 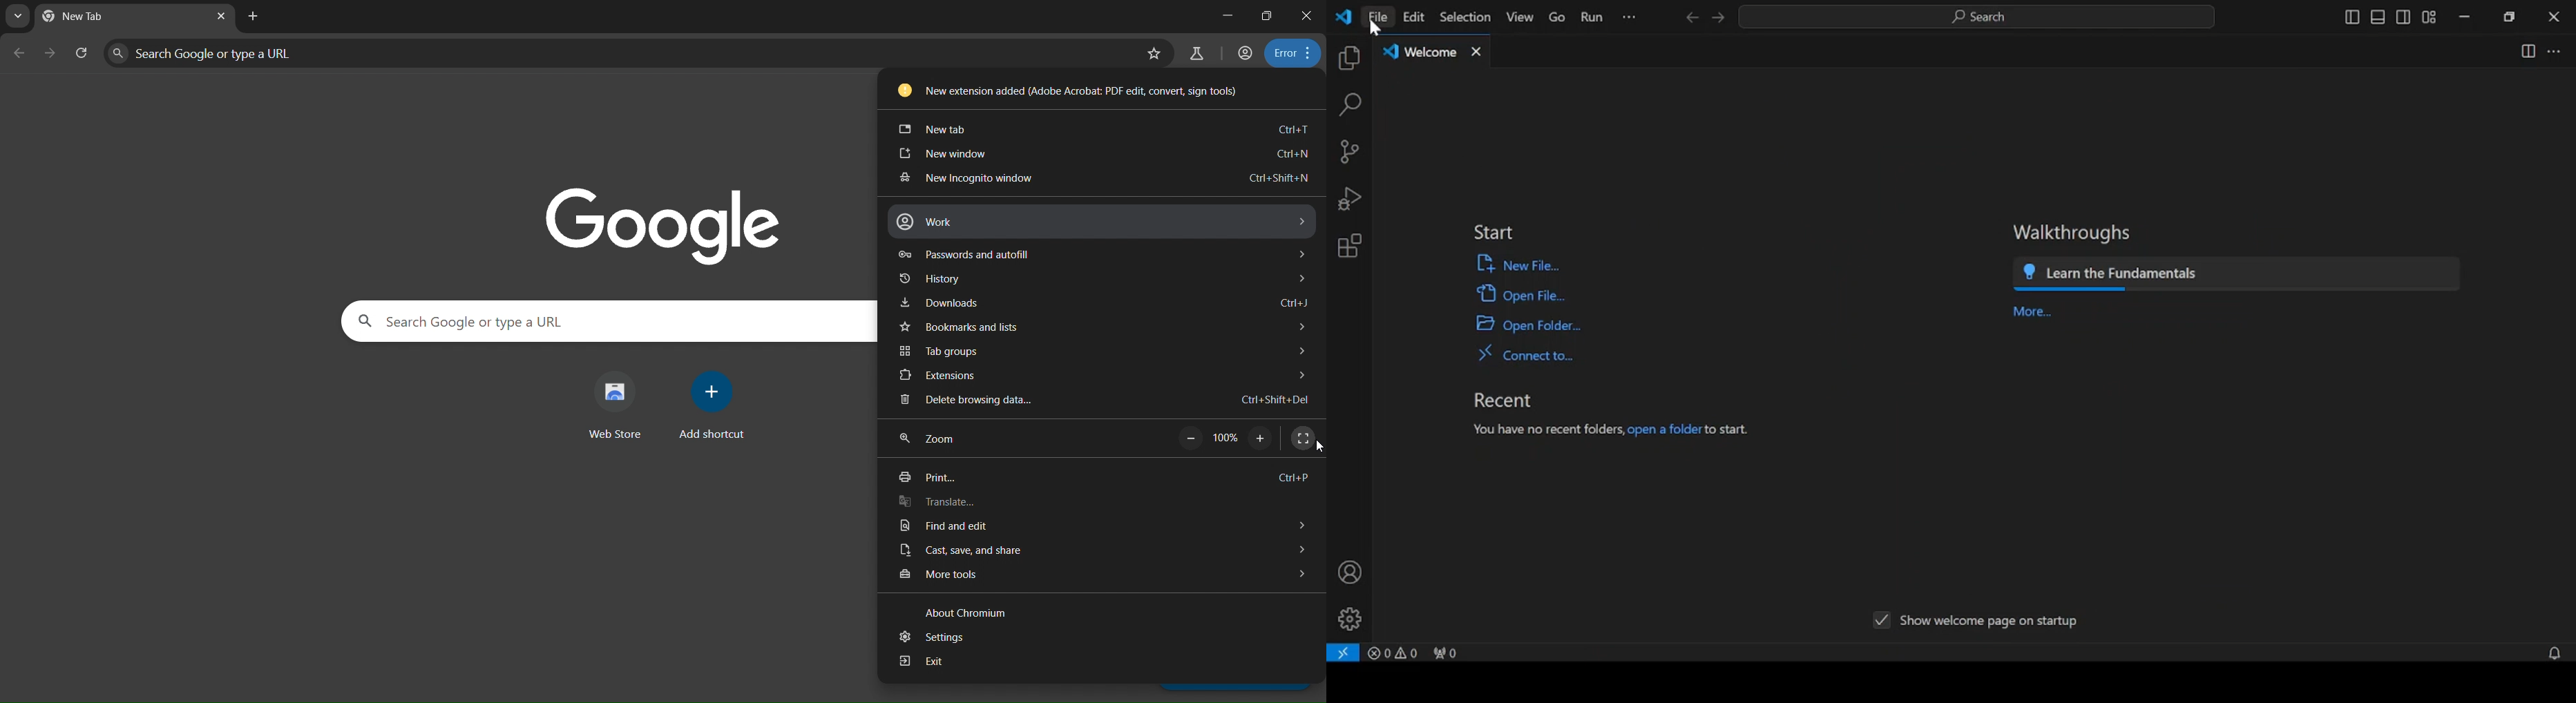 What do you see at coordinates (1103, 277) in the screenshot?
I see `history` at bounding box center [1103, 277].